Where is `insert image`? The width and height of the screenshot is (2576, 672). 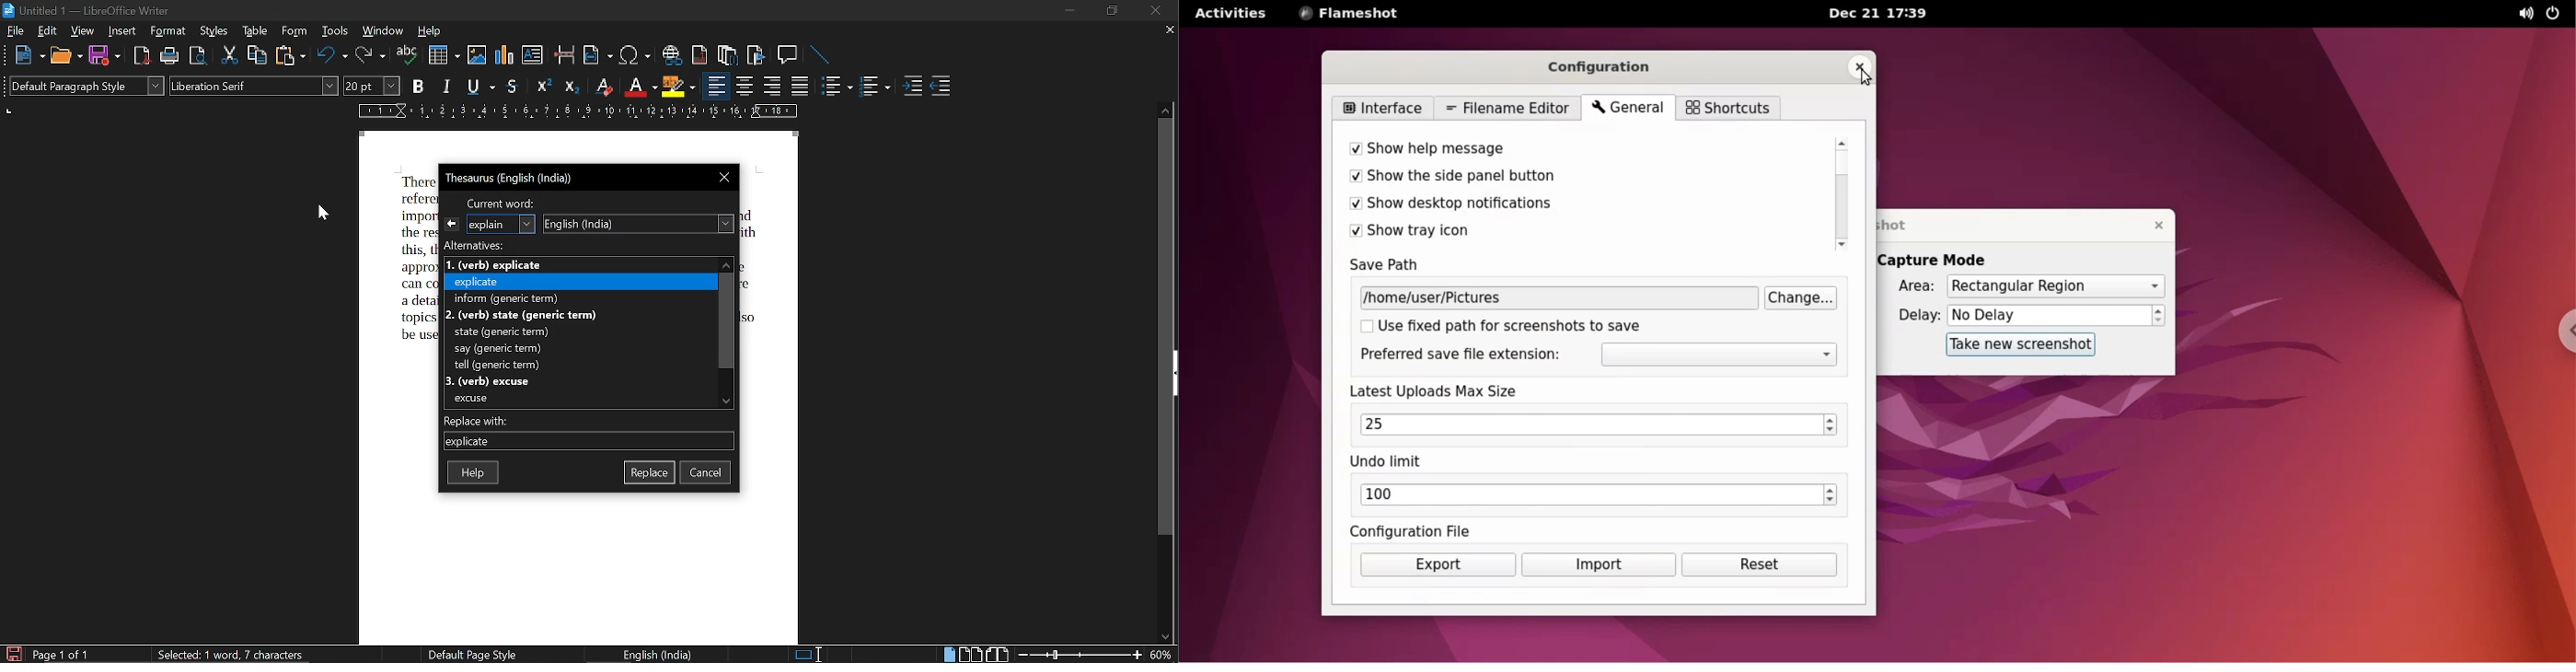 insert image is located at coordinates (478, 54).